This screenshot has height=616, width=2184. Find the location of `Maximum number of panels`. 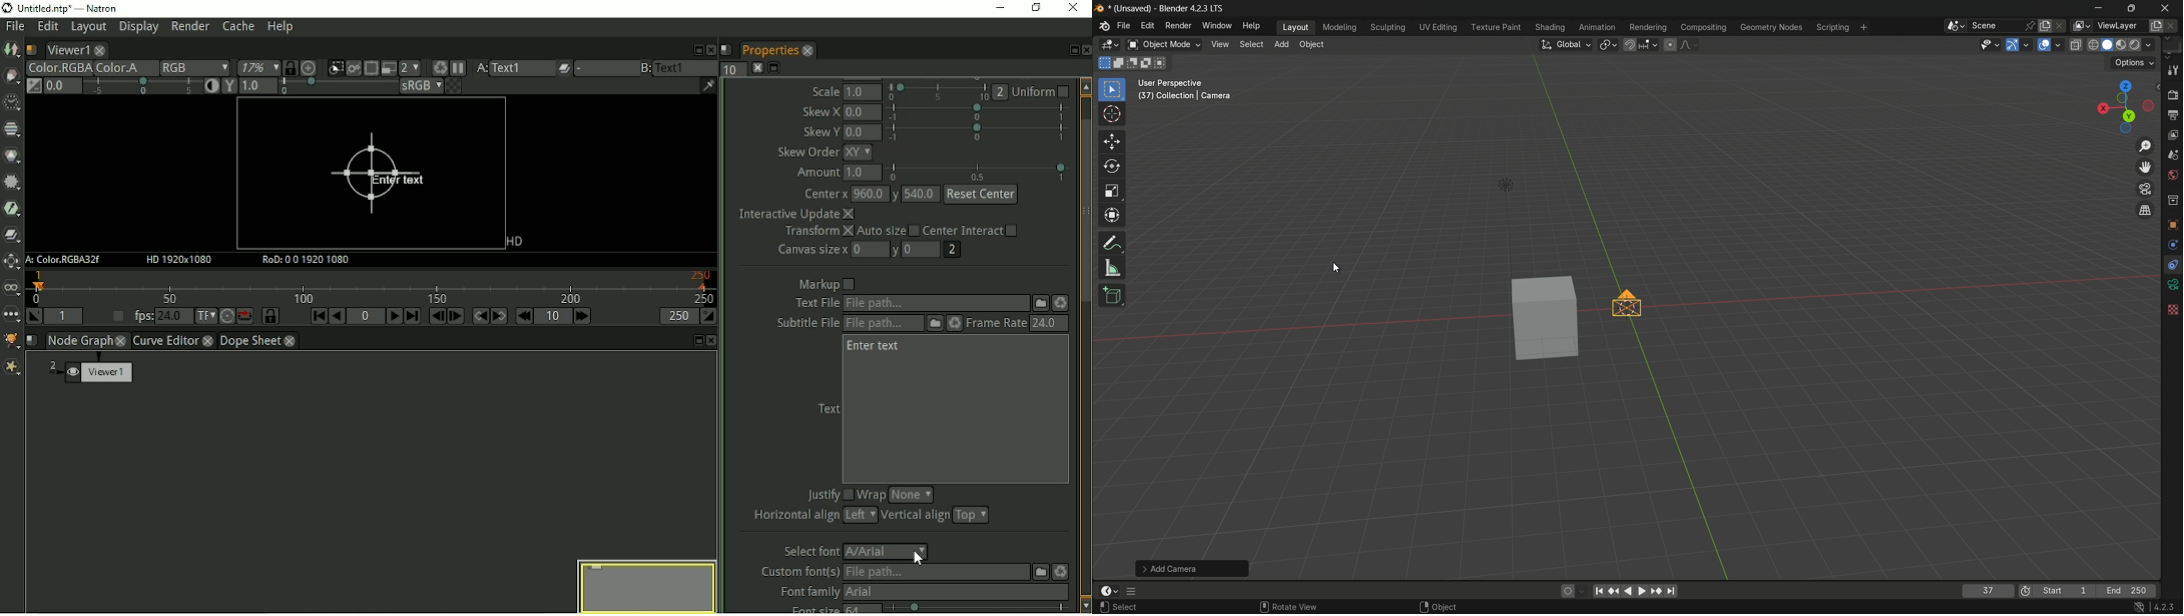

Maximum number of panels is located at coordinates (733, 69).